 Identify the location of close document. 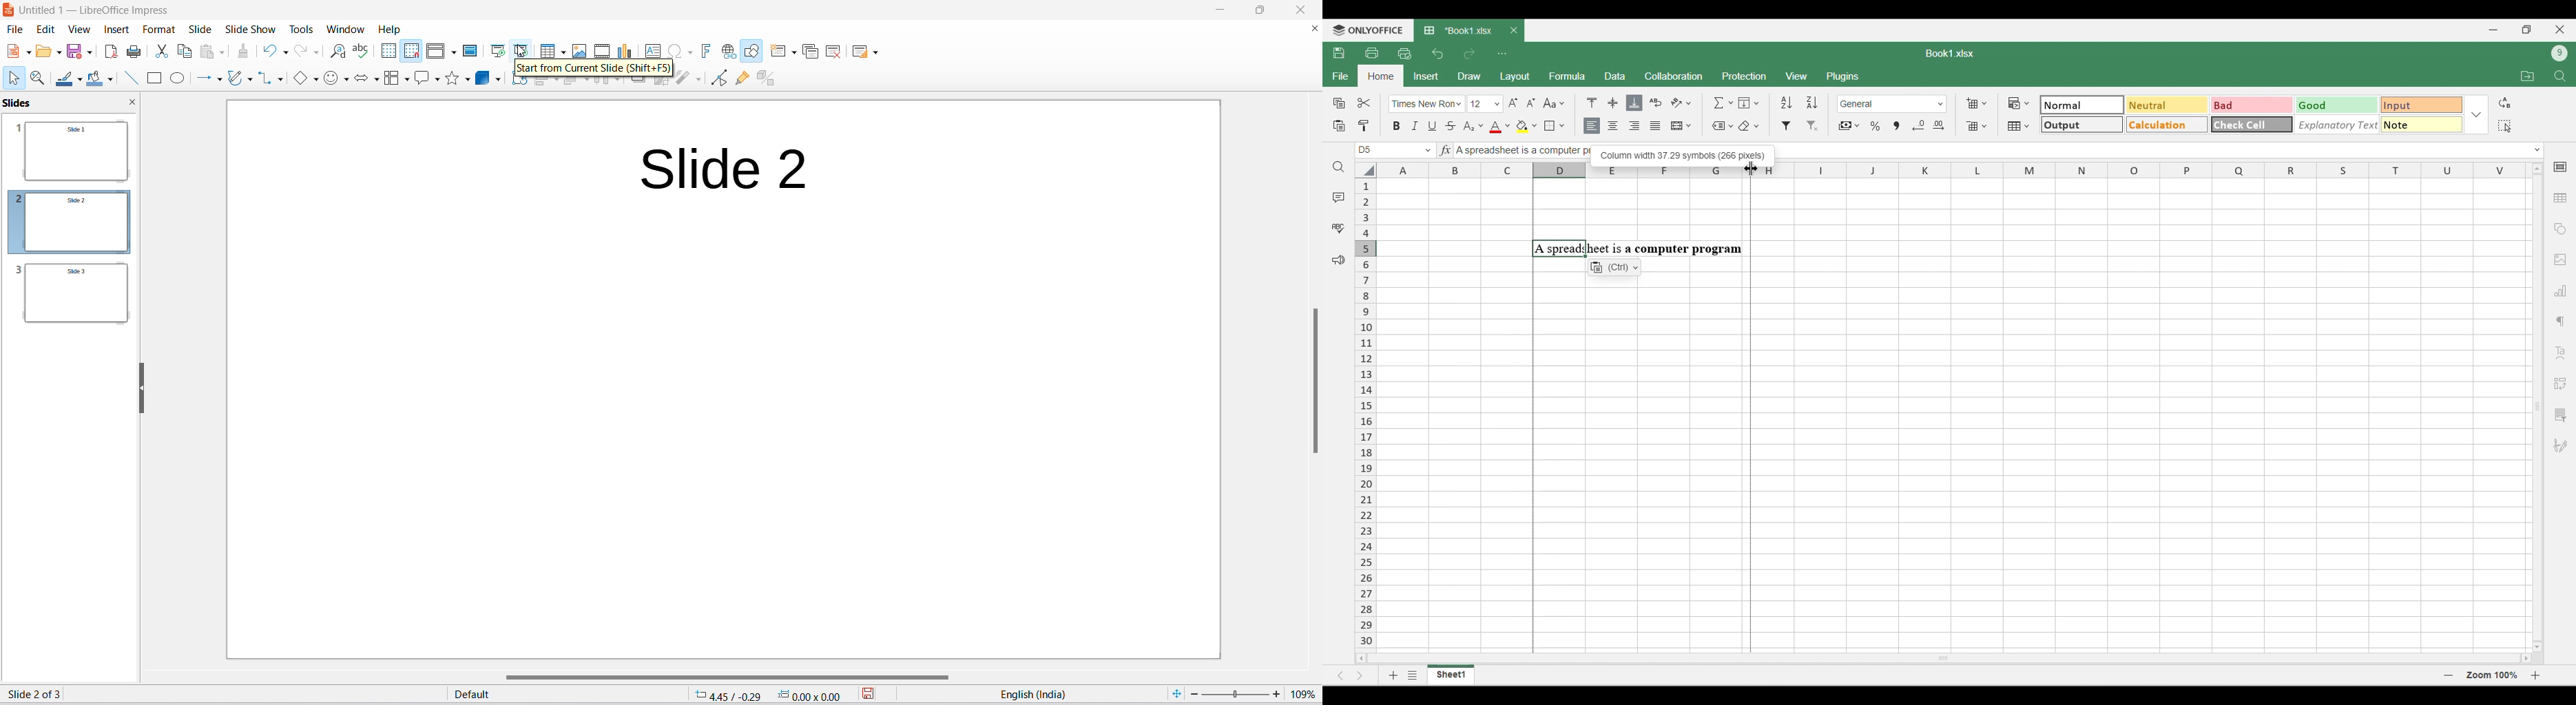
(1313, 32).